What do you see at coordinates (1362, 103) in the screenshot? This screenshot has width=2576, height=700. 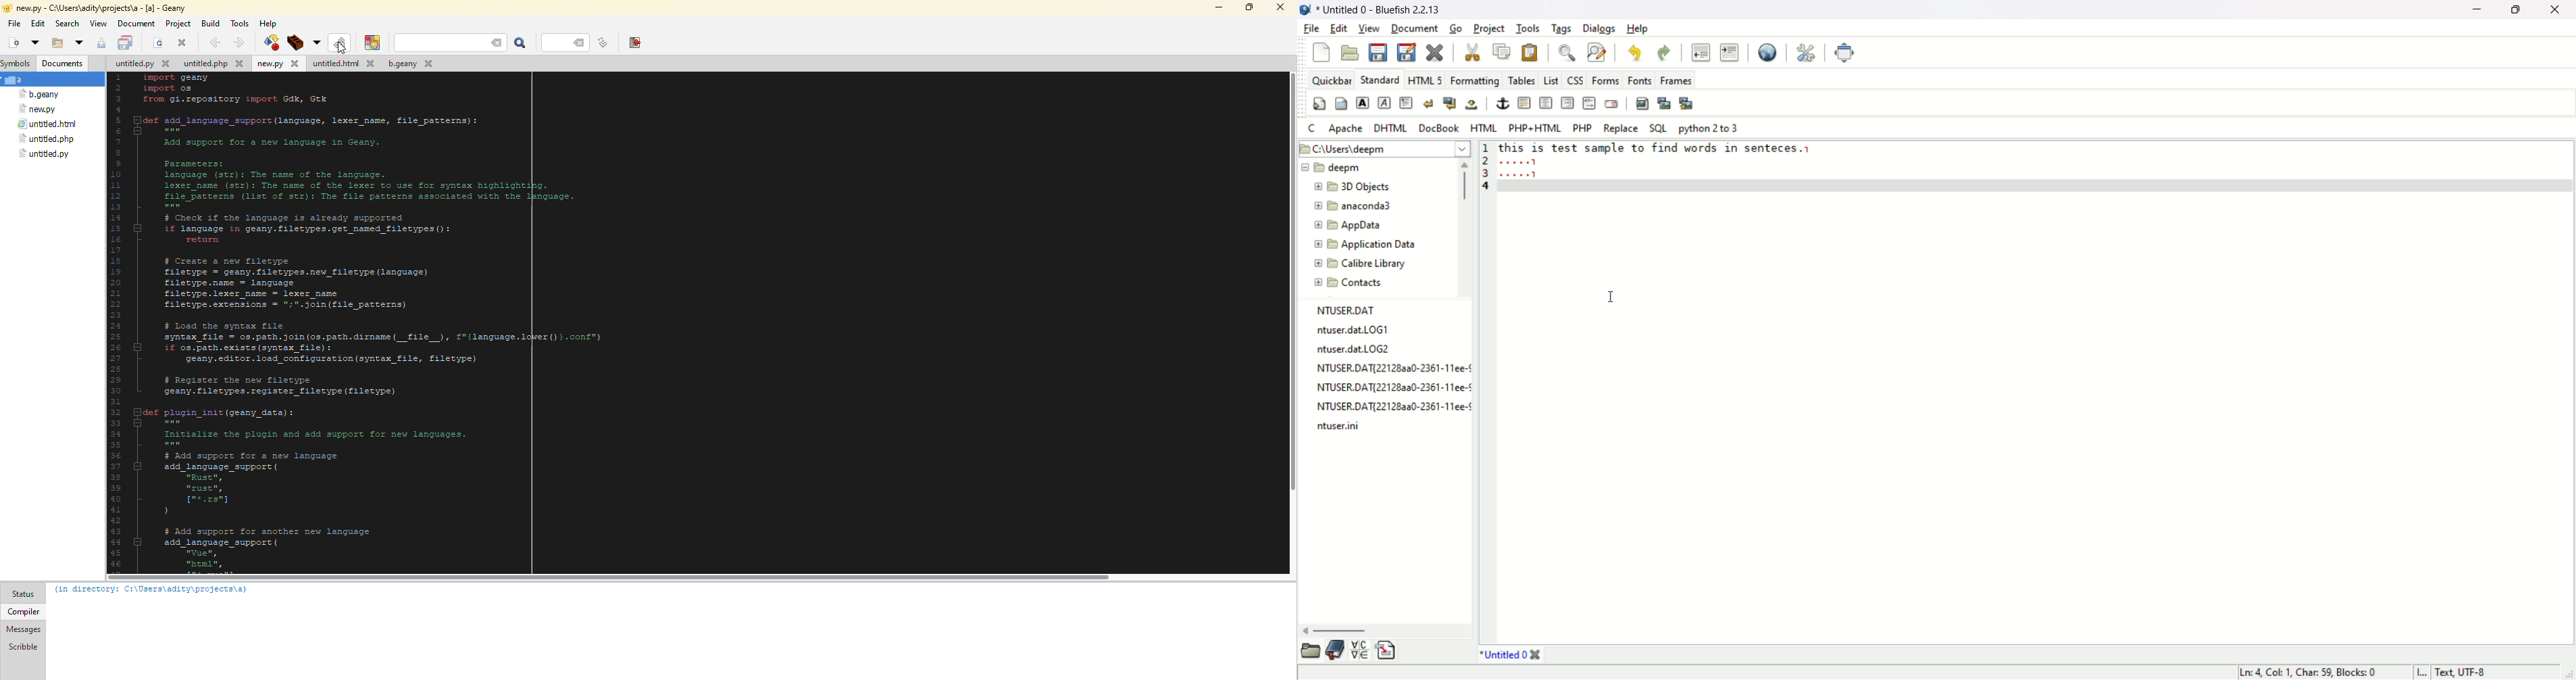 I see `strong` at bounding box center [1362, 103].